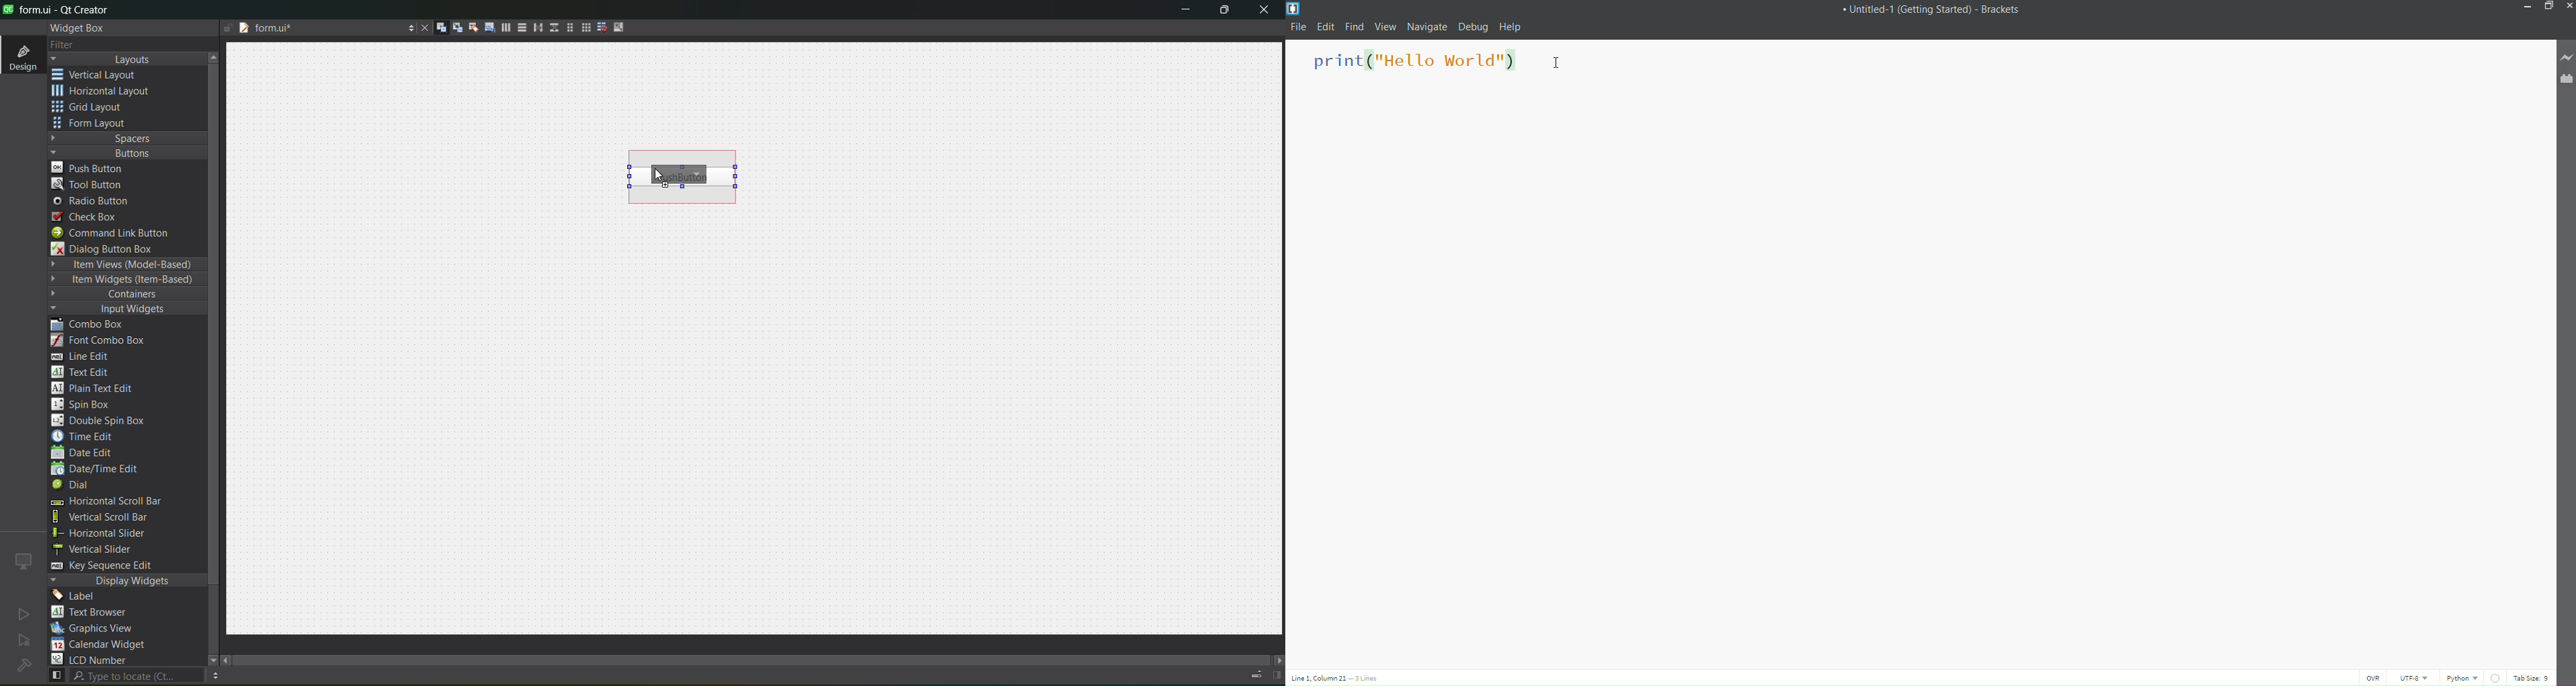 This screenshot has height=700, width=2576. Describe the element at coordinates (1383, 26) in the screenshot. I see `view` at that location.